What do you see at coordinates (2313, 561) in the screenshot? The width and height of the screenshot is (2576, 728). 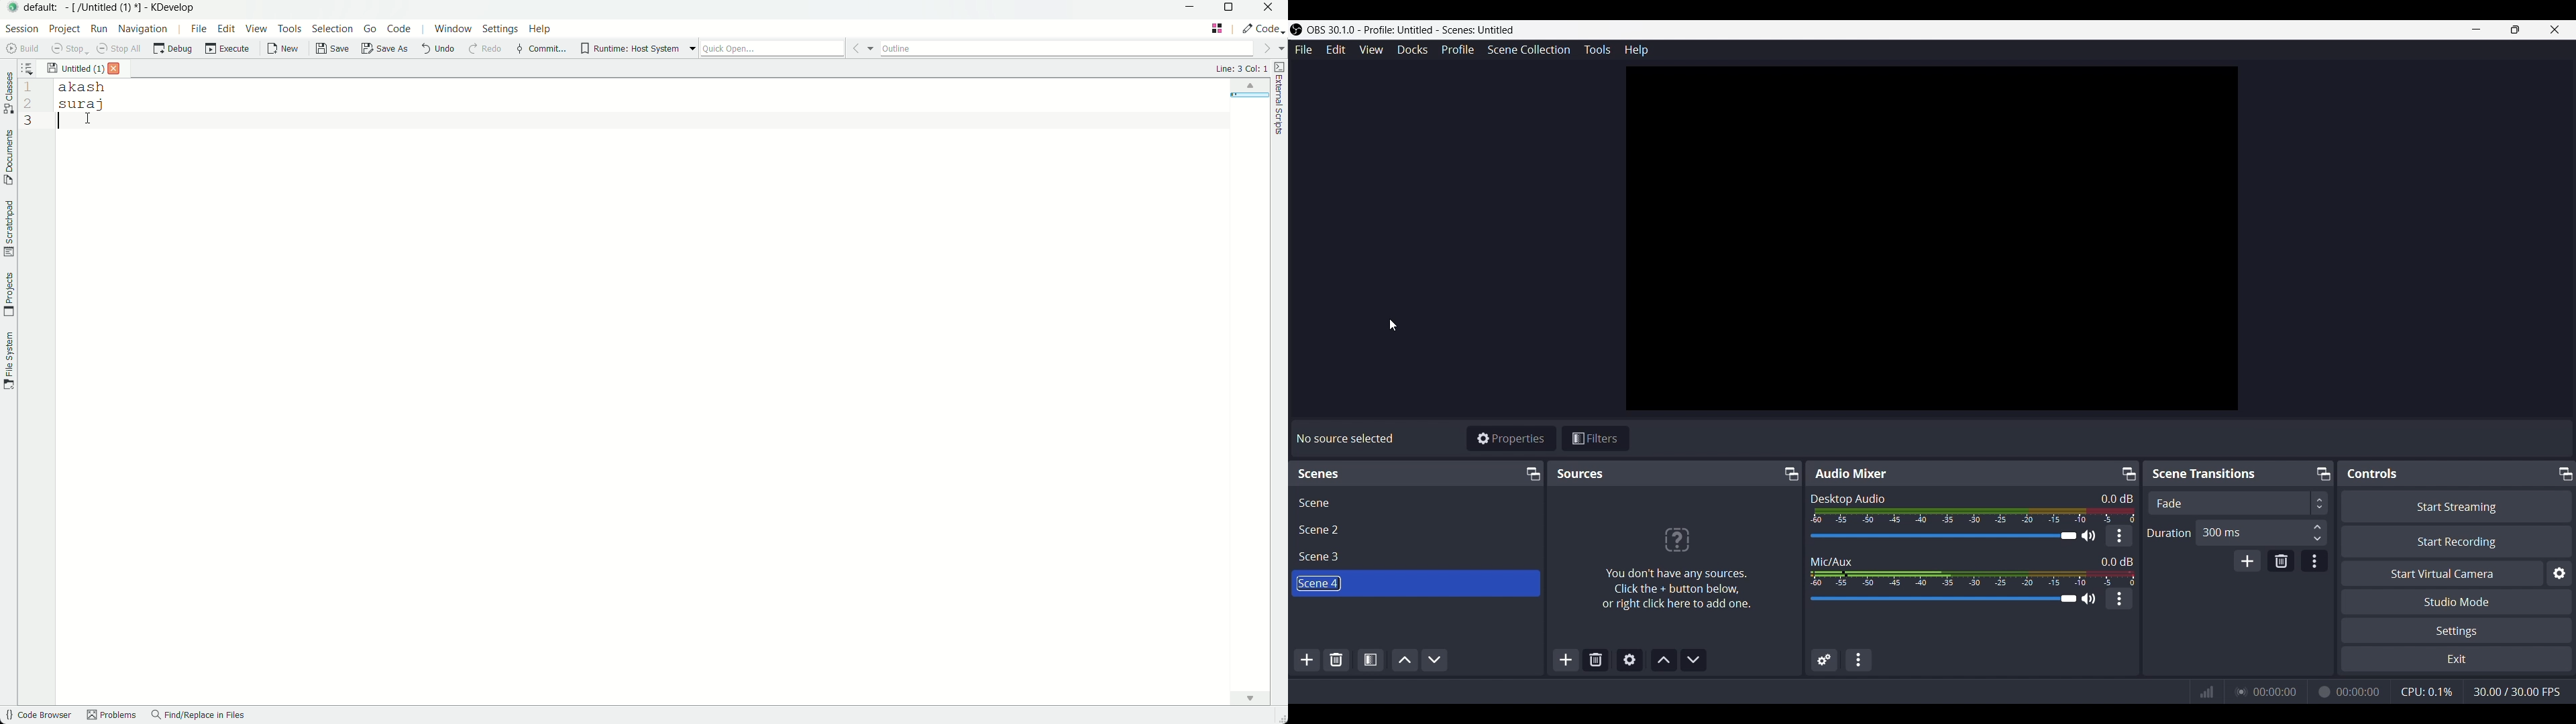 I see `Transition properties` at bounding box center [2313, 561].